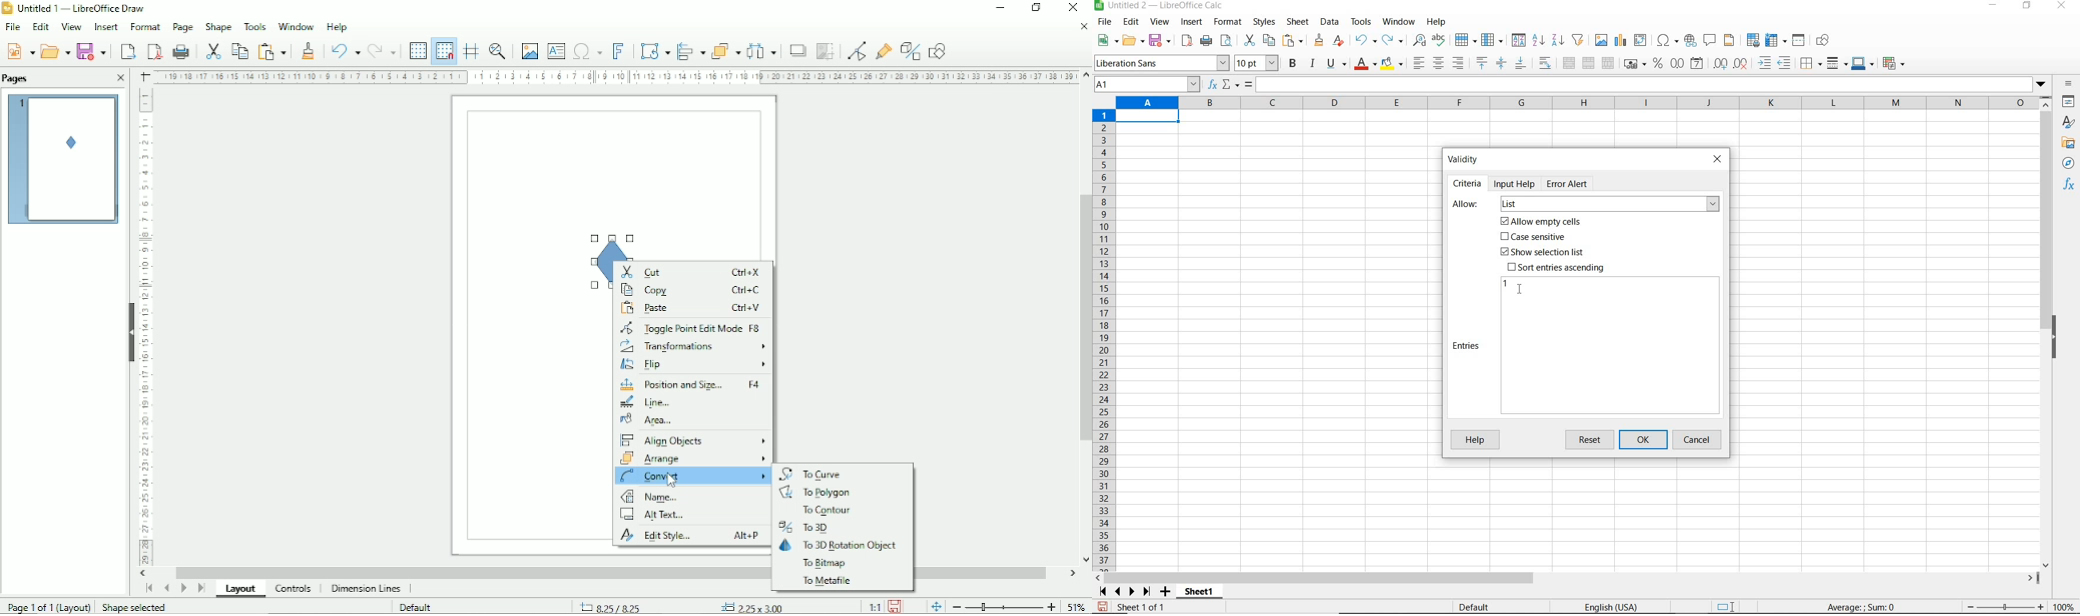 This screenshot has width=2100, height=616. I want to click on format as percent, so click(1658, 64).